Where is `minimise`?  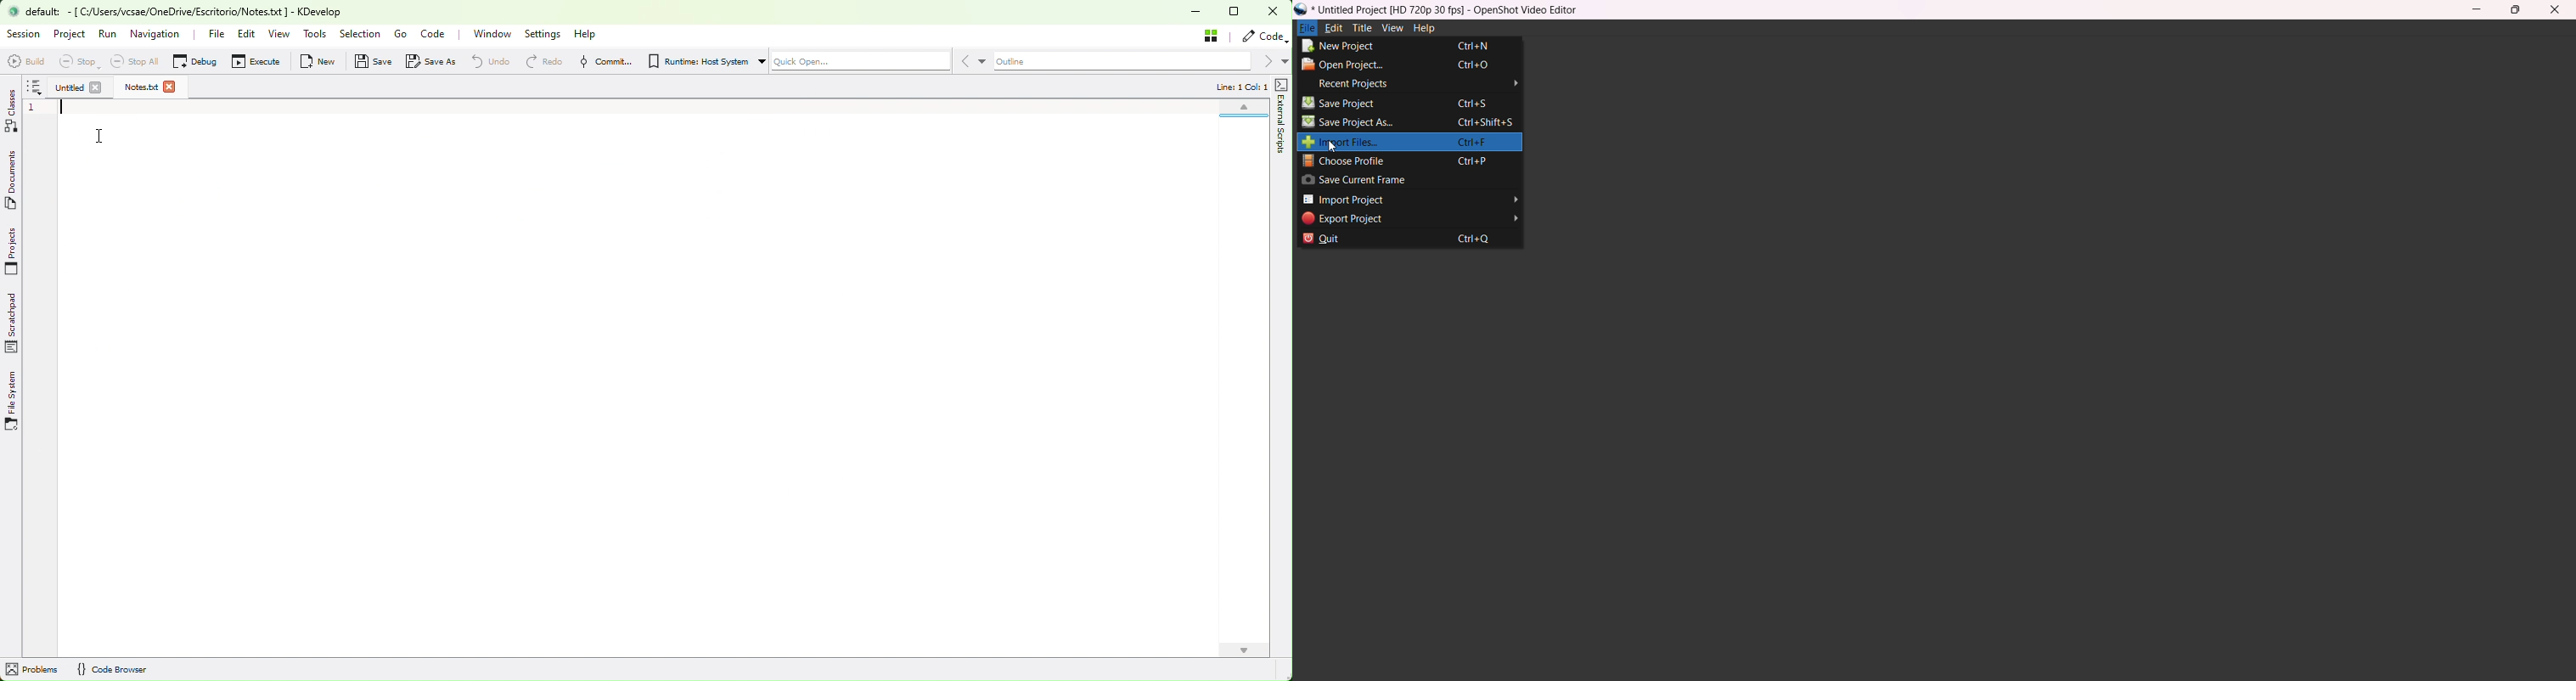
minimise is located at coordinates (1200, 14).